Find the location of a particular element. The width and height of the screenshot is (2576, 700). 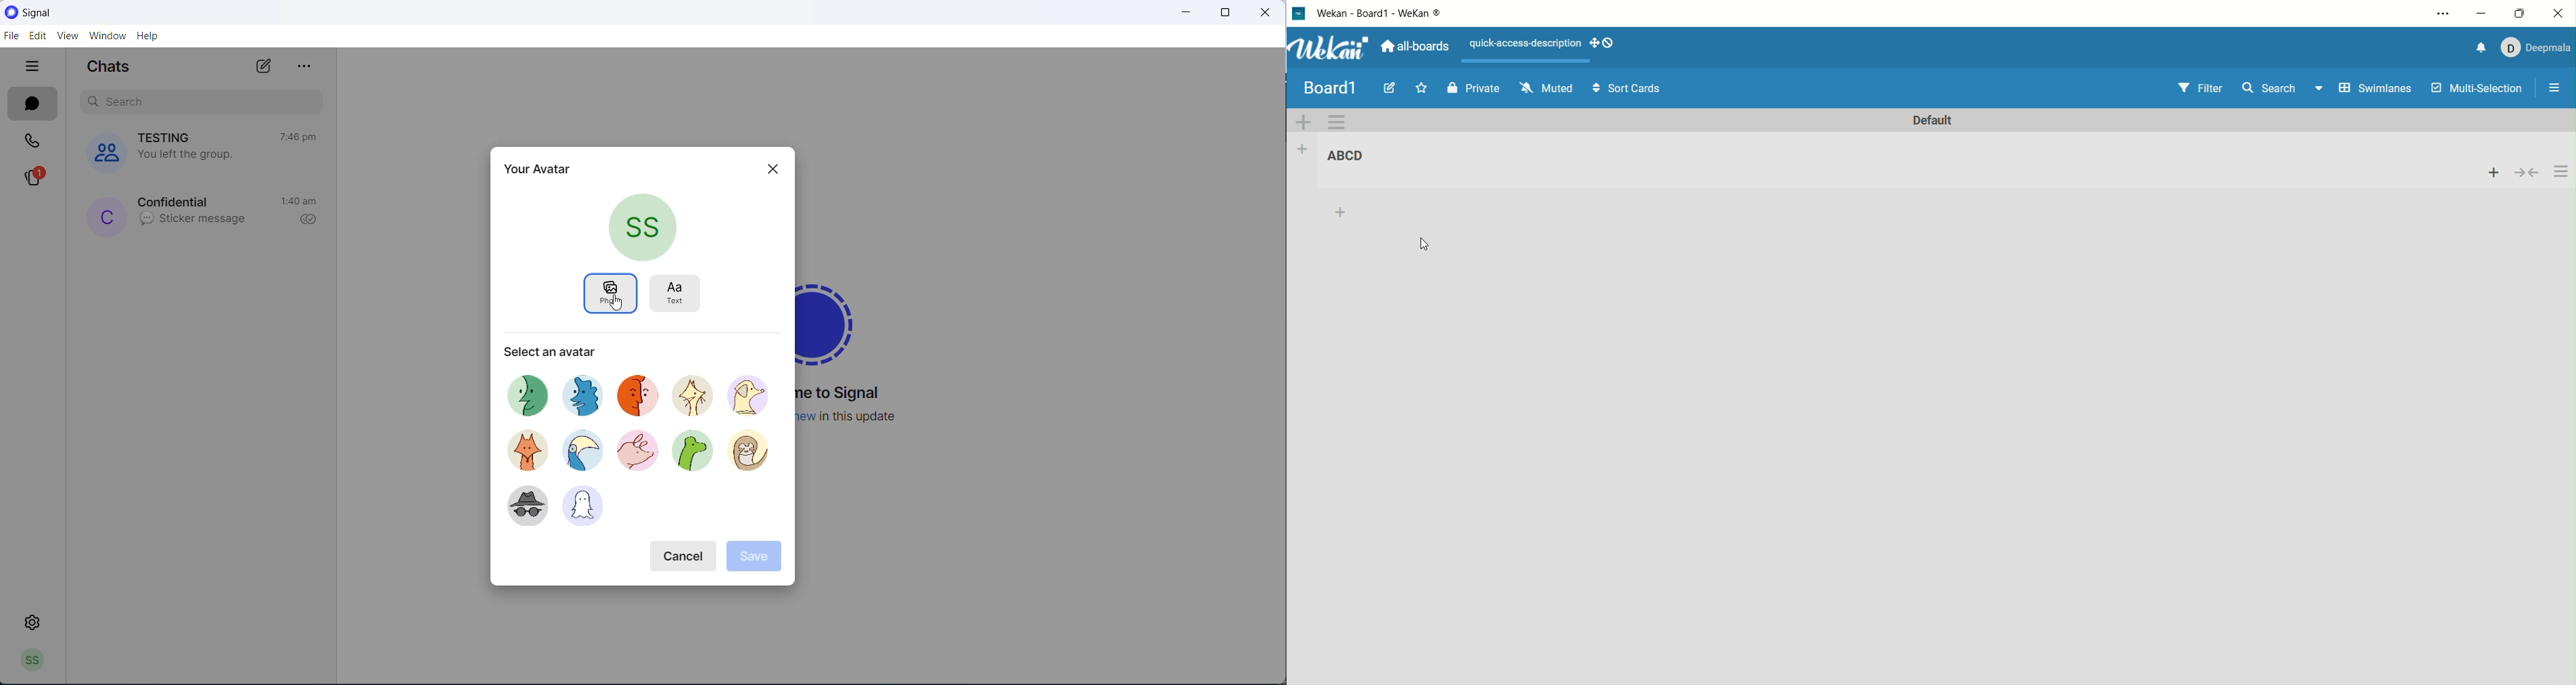

read recipient is located at coordinates (312, 220).